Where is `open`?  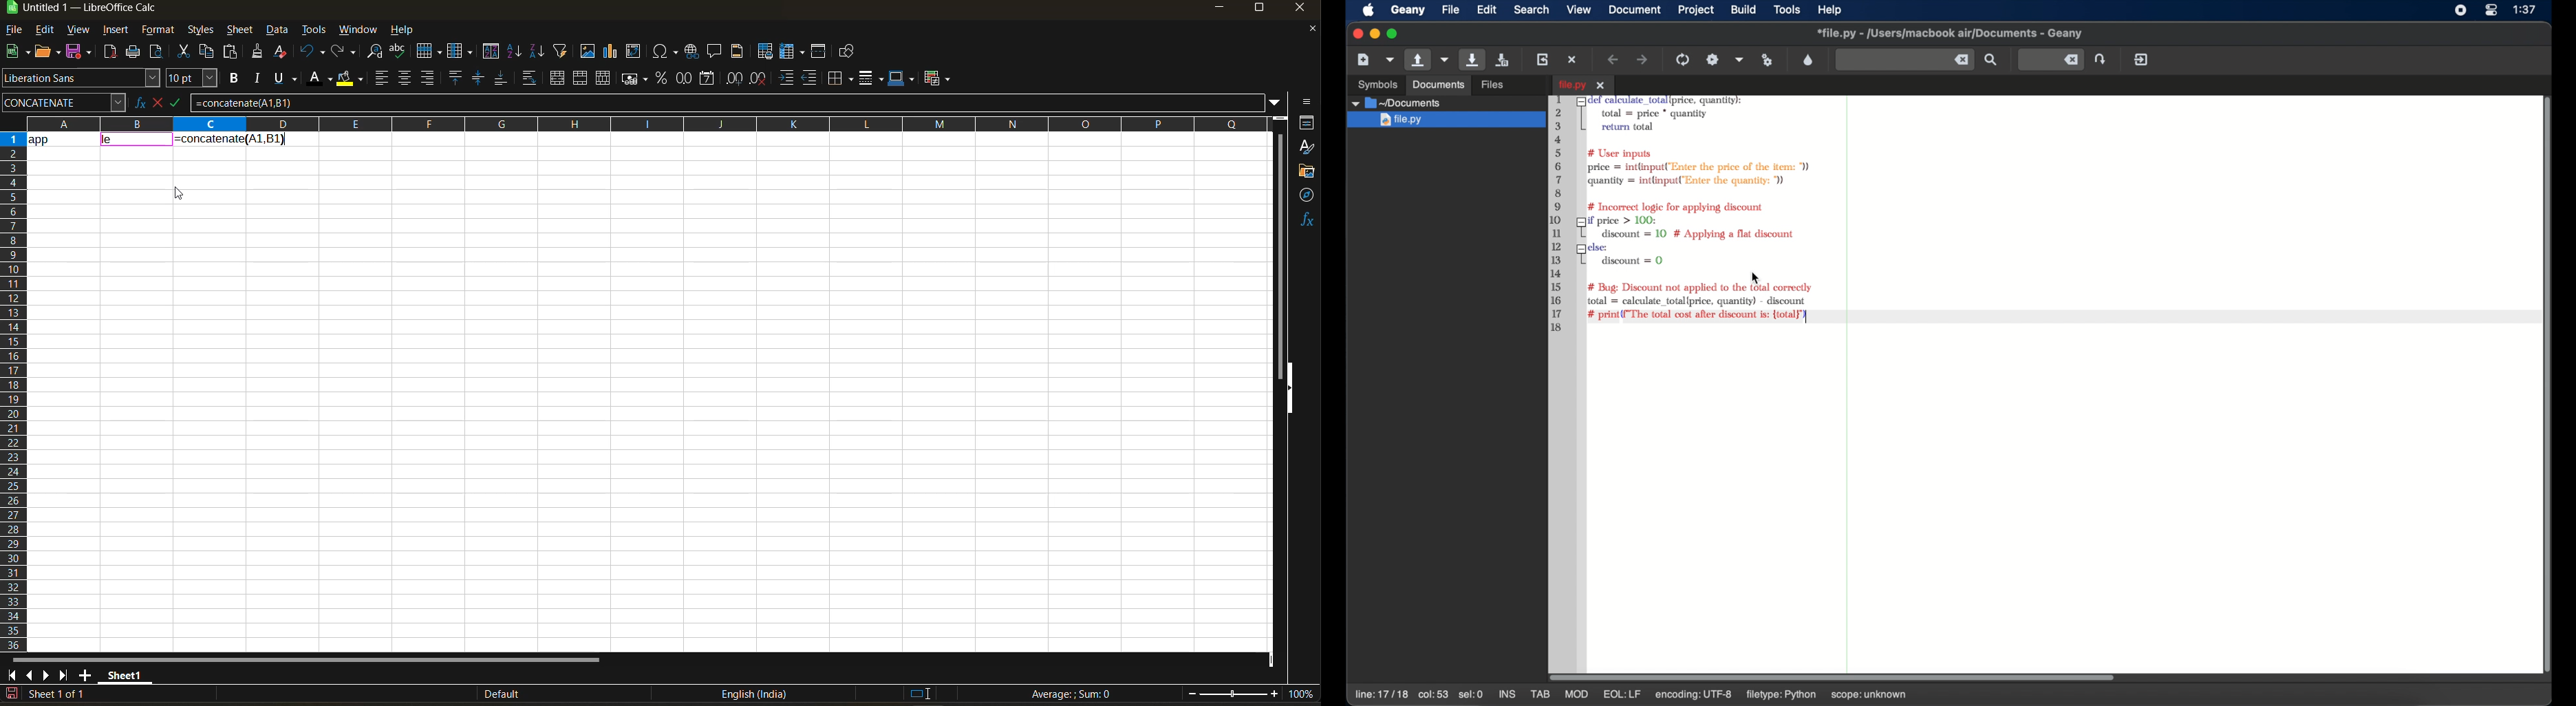 open is located at coordinates (49, 52).